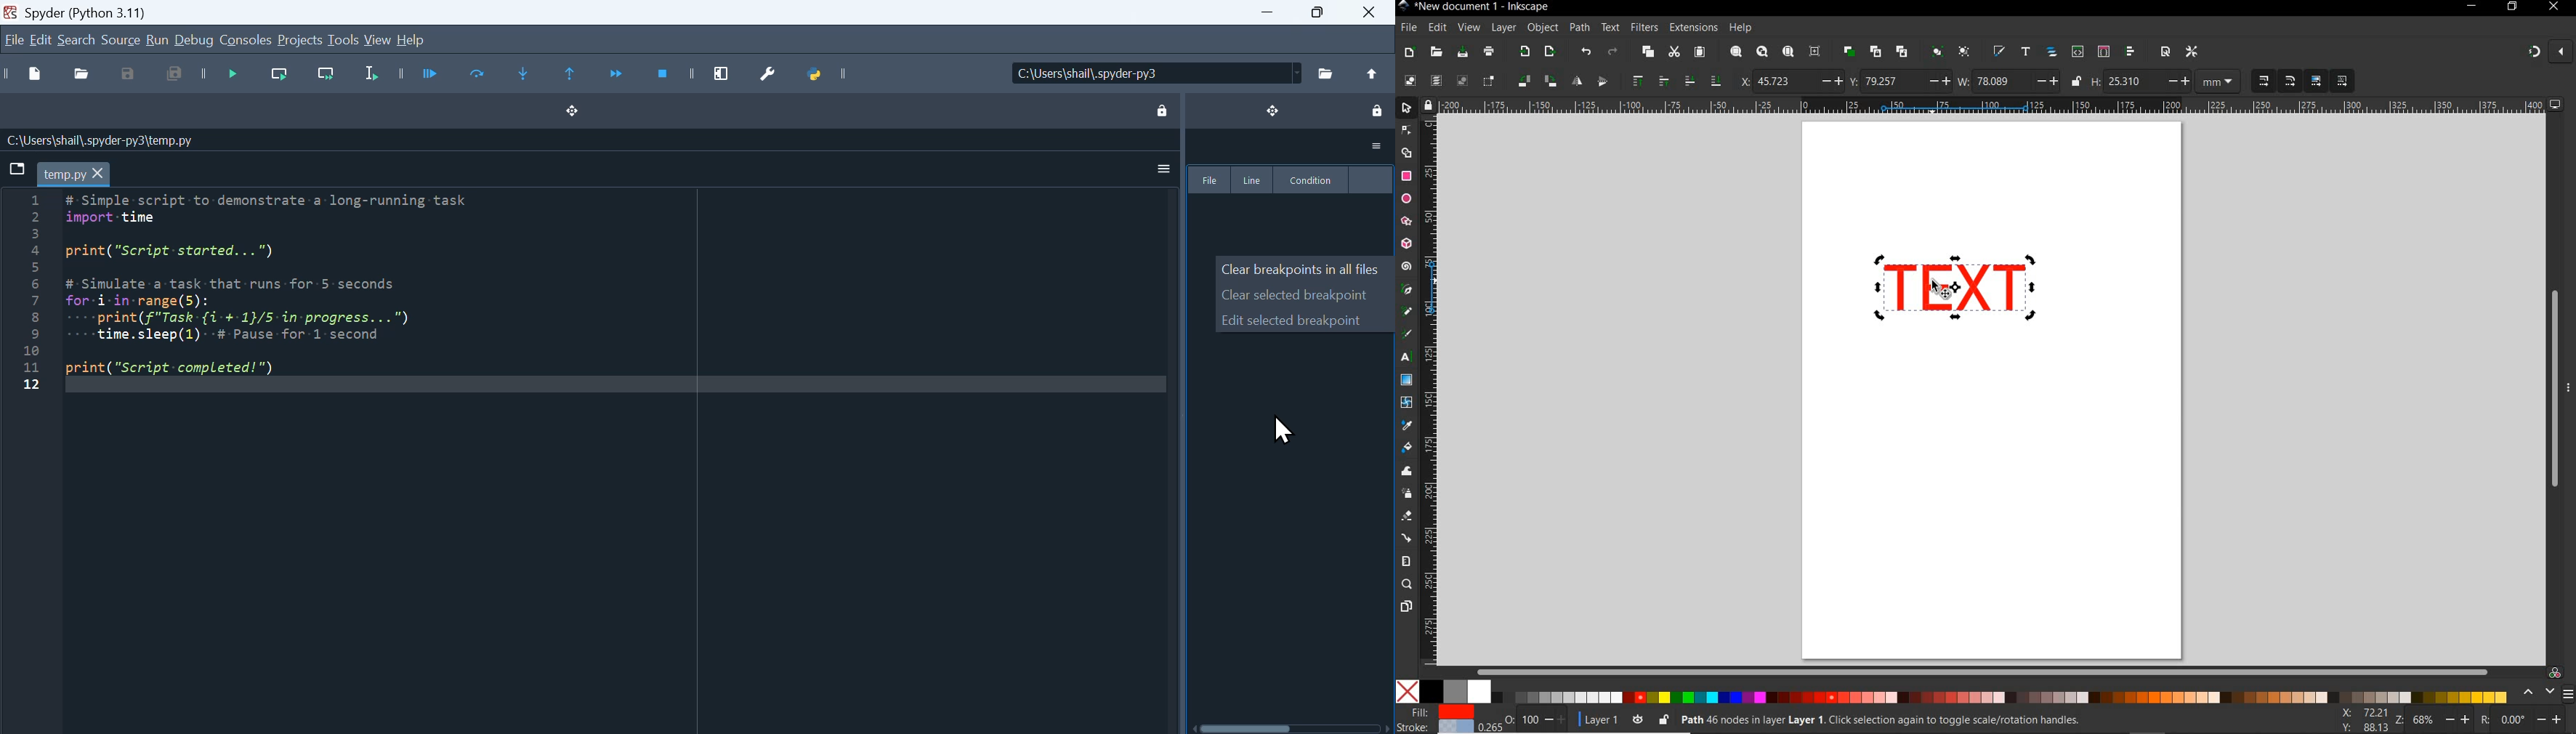 The width and height of the screenshot is (2576, 756). I want to click on HELP, so click(1740, 29).